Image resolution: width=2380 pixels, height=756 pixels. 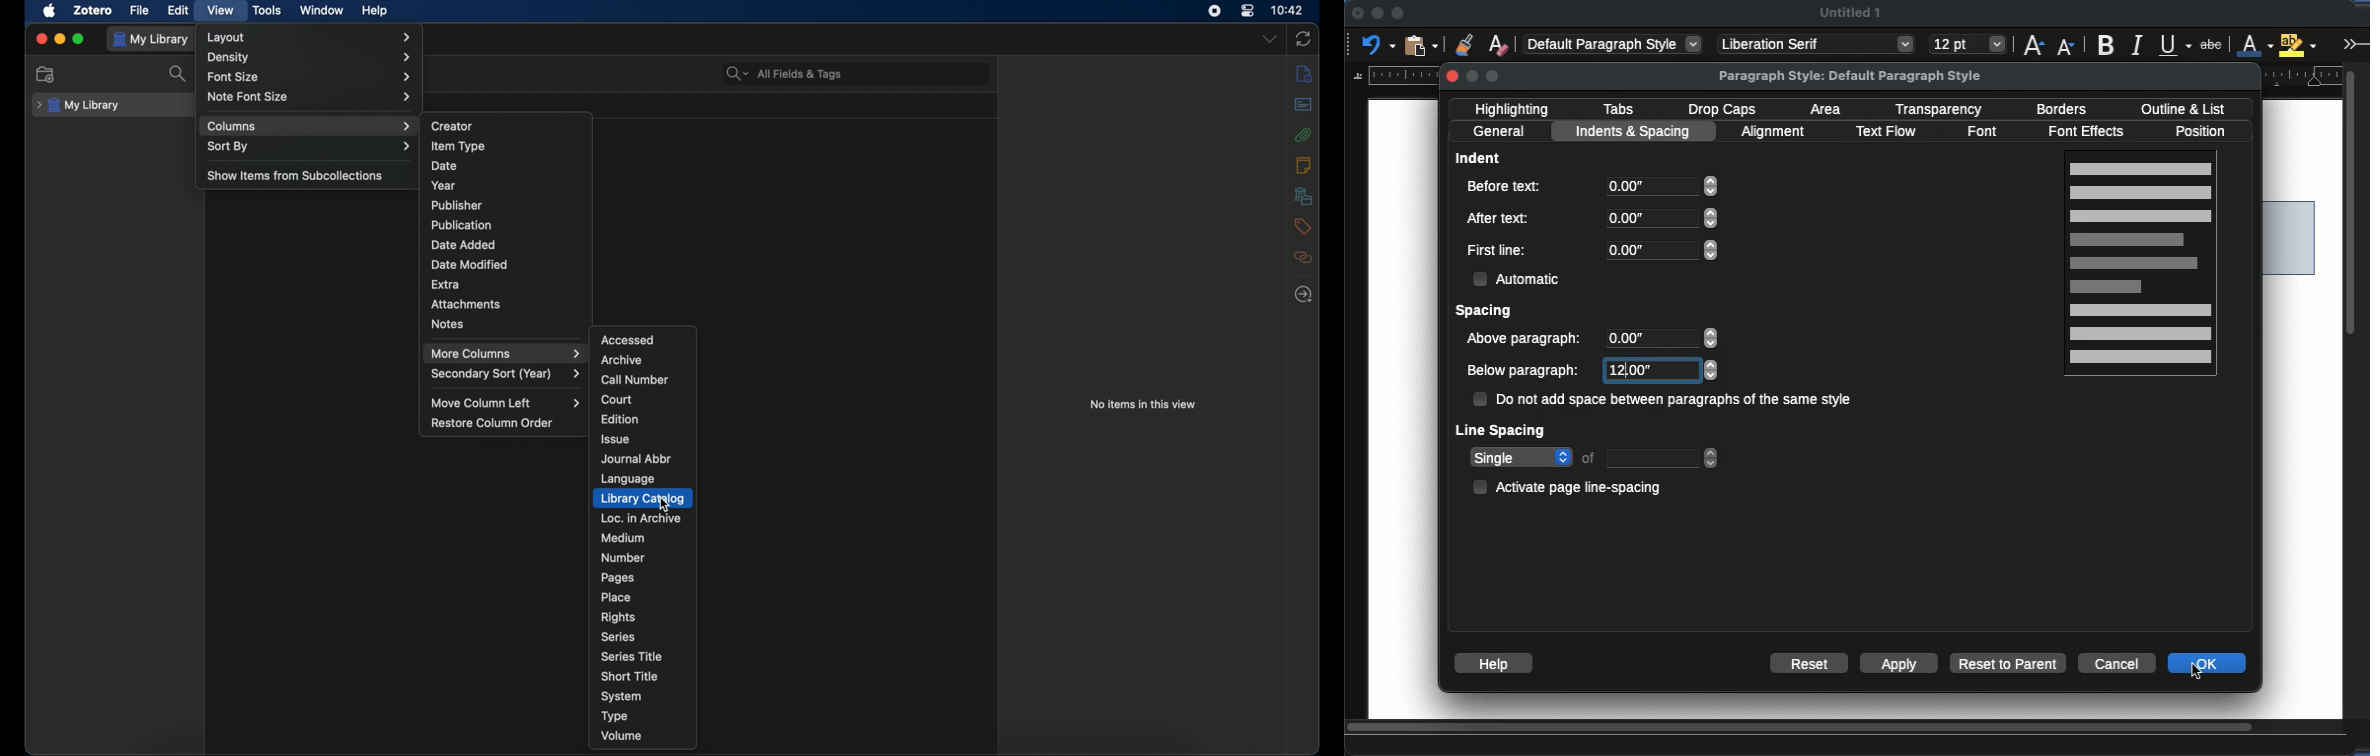 What do you see at coordinates (1572, 486) in the screenshot?
I see `activate page line-spacing ` at bounding box center [1572, 486].